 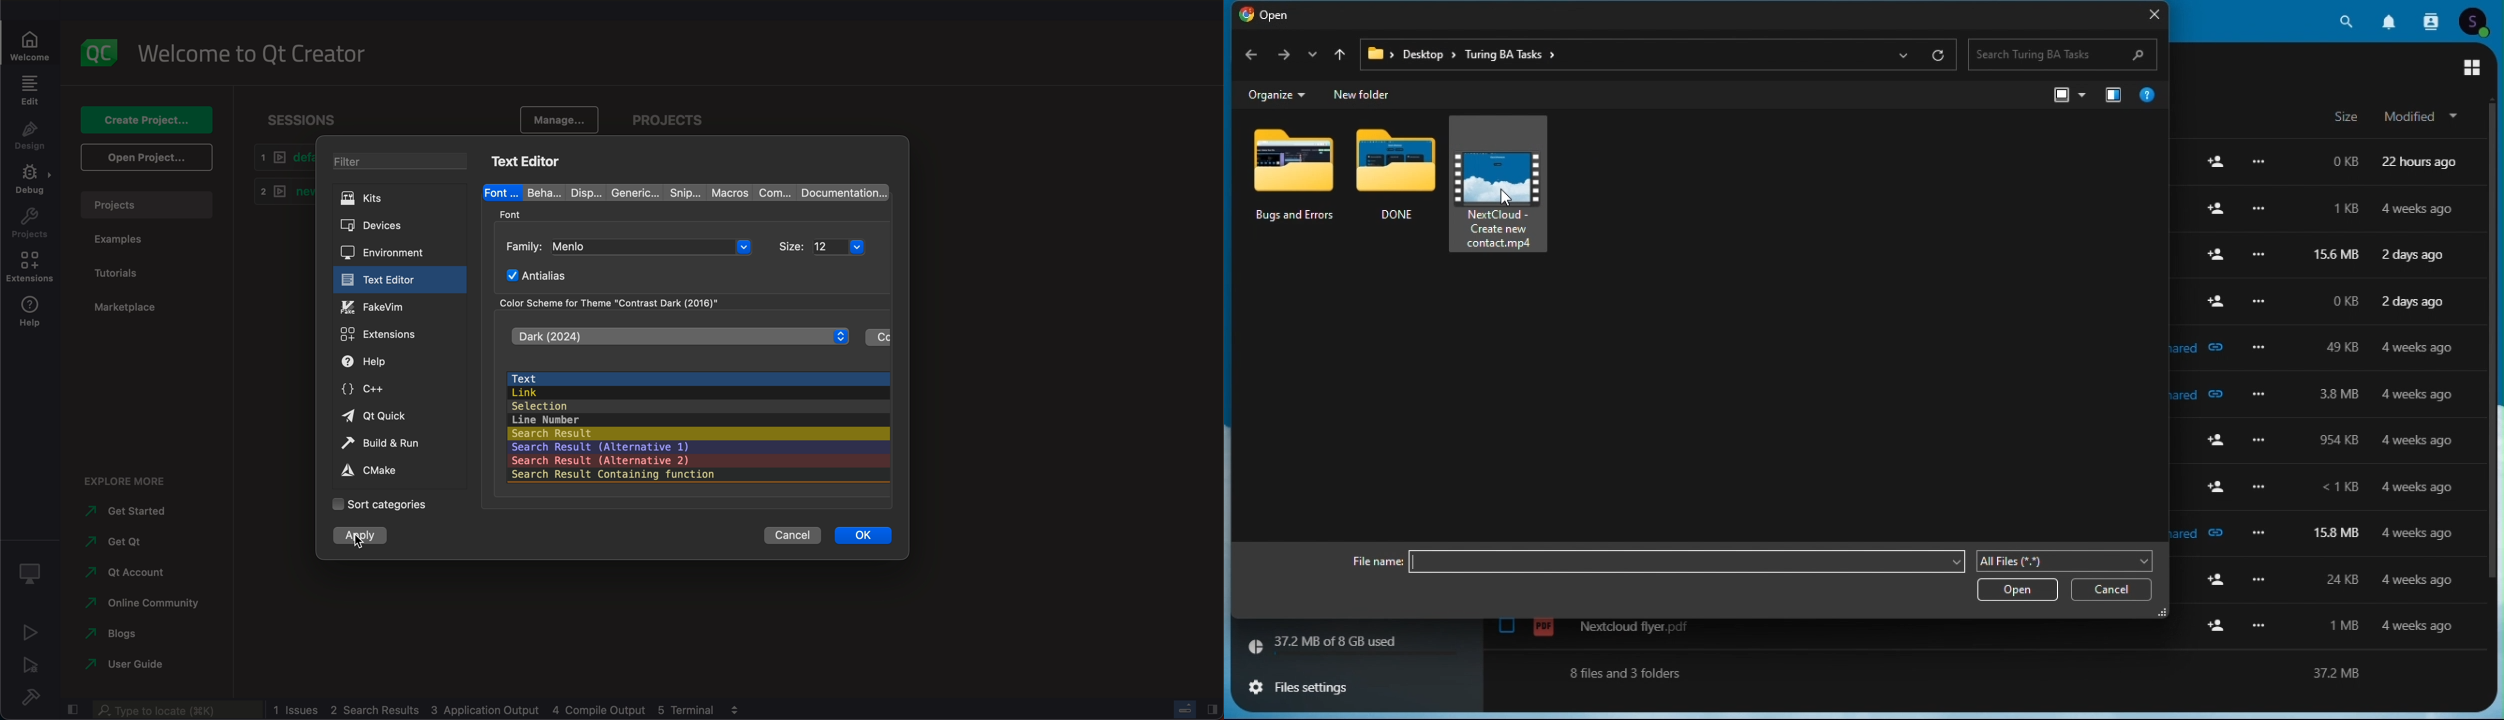 I want to click on more options, so click(x=2259, y=532).